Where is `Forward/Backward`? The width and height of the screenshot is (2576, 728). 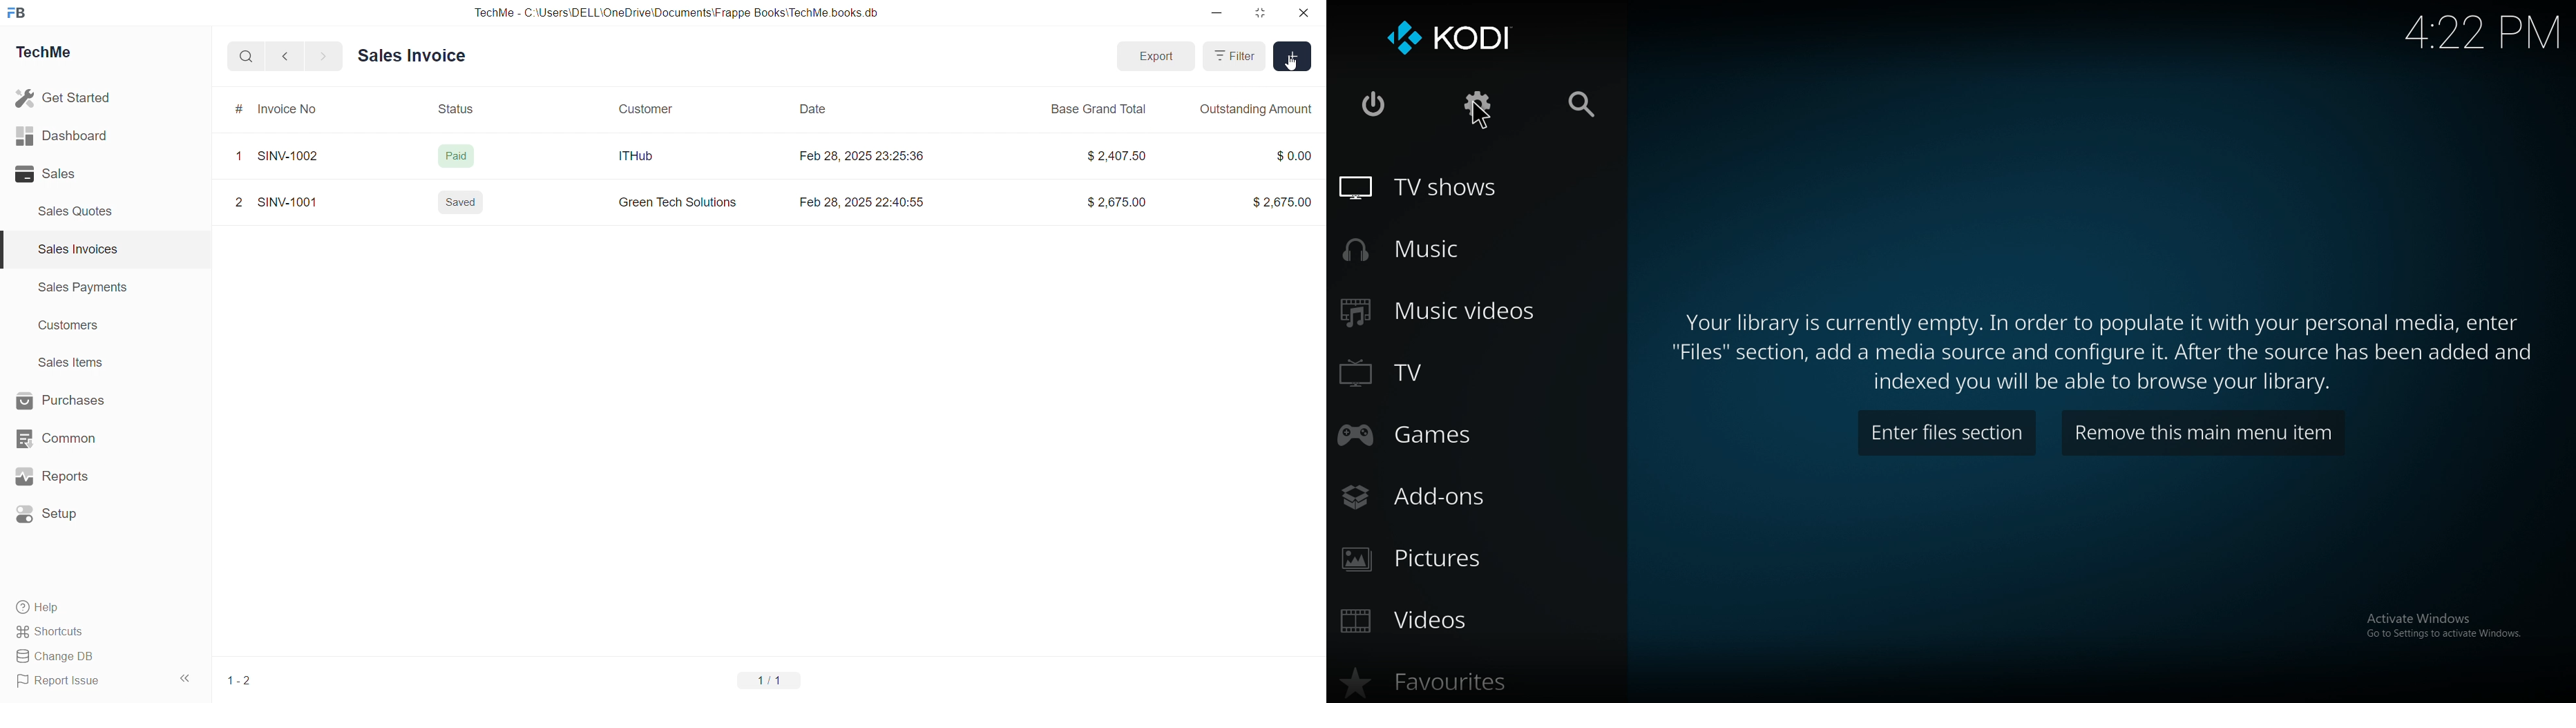
Forward/Backward is located at coordinates (305, 55).